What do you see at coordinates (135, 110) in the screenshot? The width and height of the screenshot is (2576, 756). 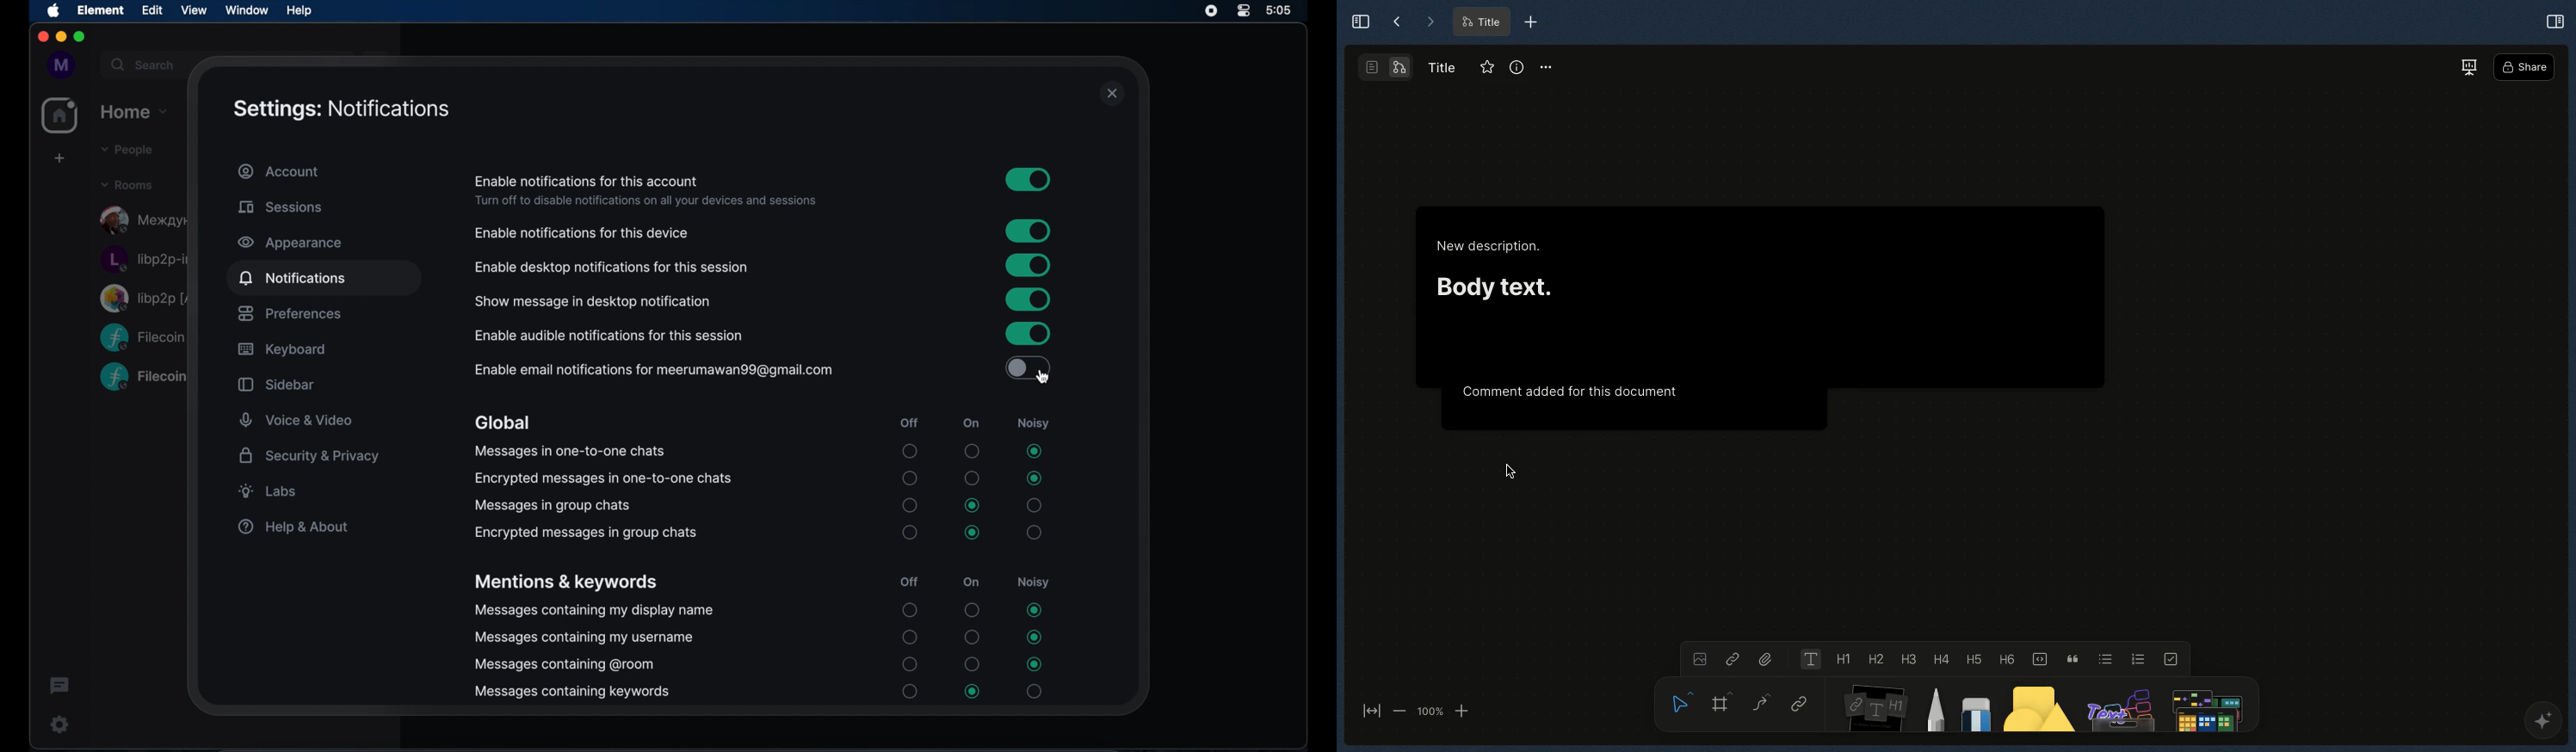 I see `home` at bounding box center [135, 110].